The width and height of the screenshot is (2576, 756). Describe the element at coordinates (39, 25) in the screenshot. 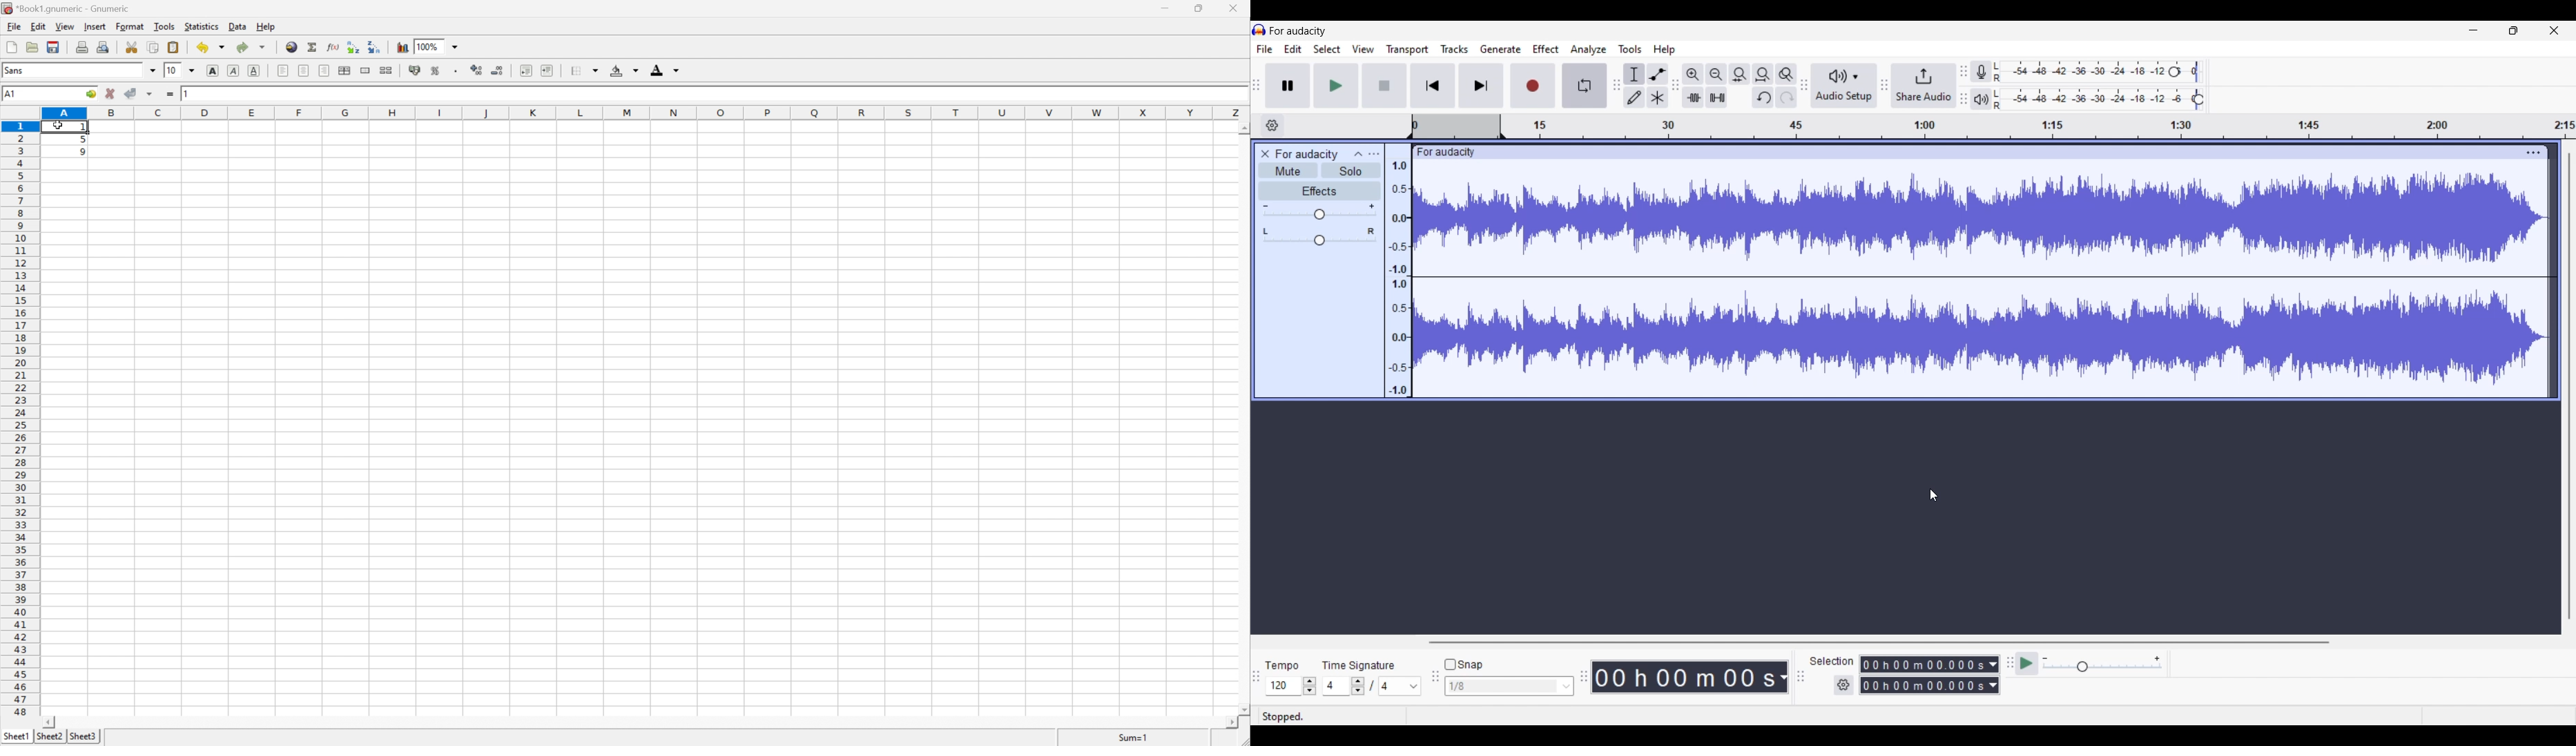

I see `edit` at that location.